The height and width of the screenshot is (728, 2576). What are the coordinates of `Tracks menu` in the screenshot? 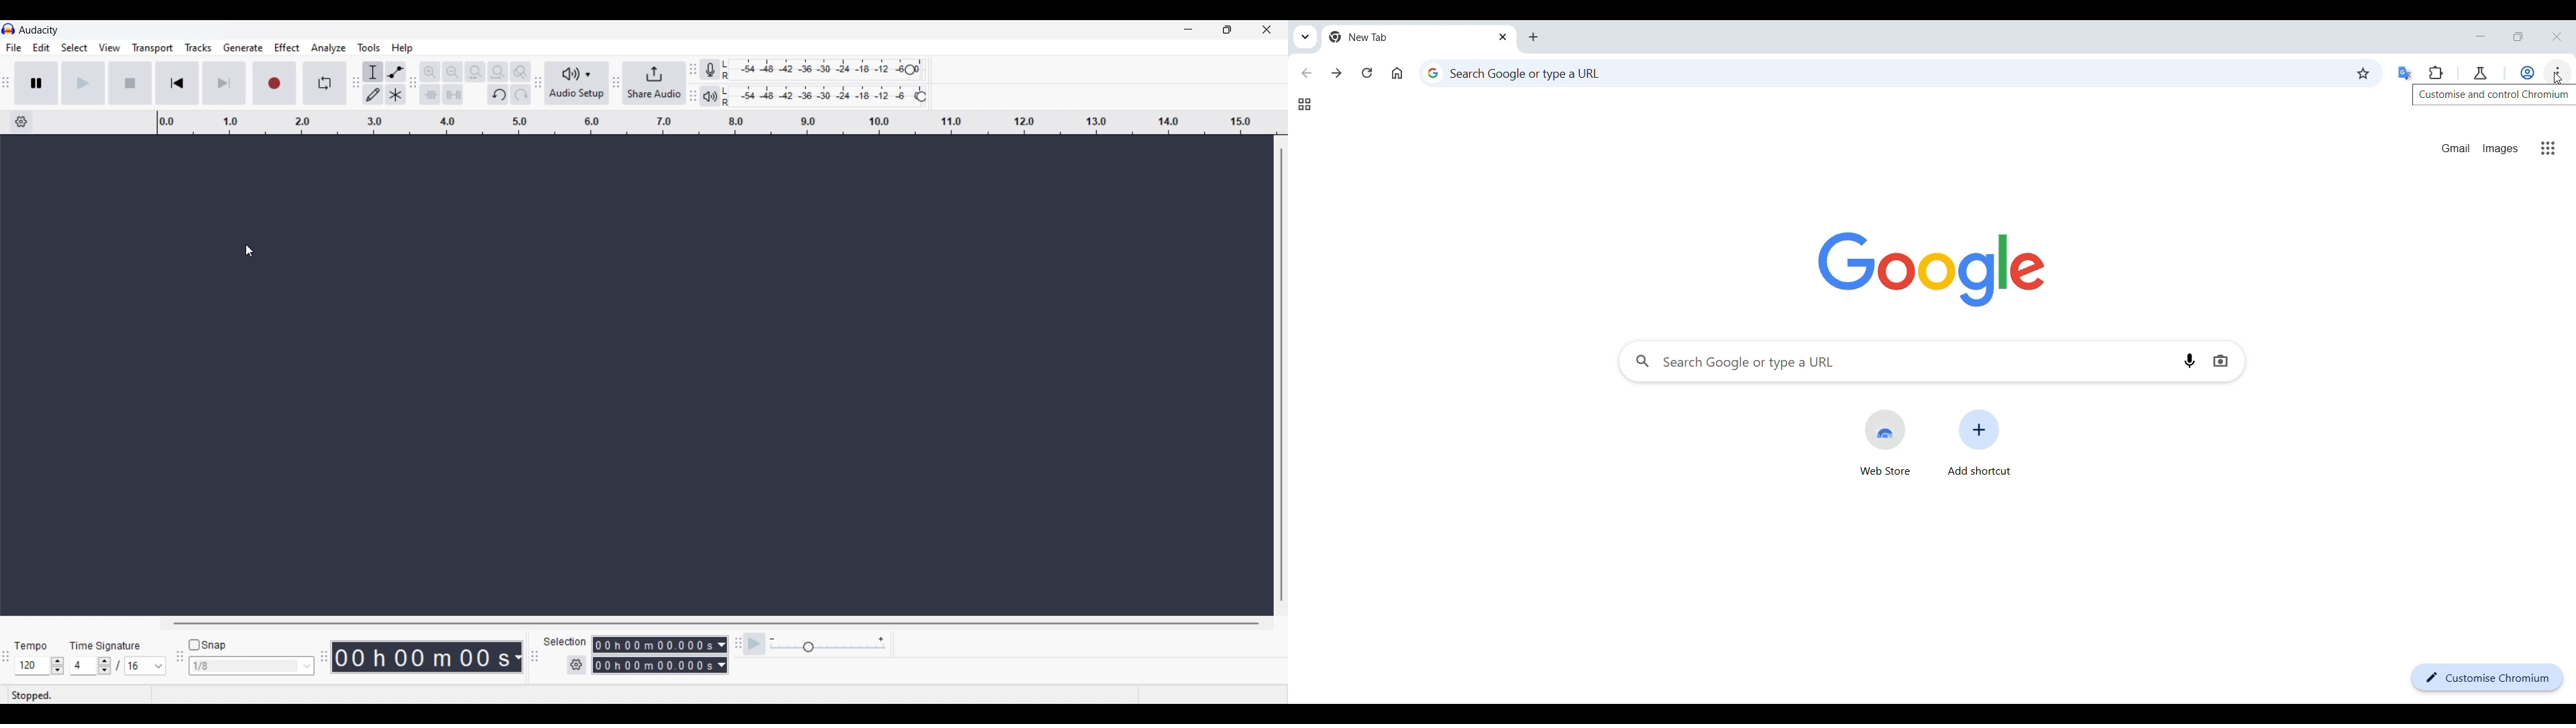 It's located at (198, 48).